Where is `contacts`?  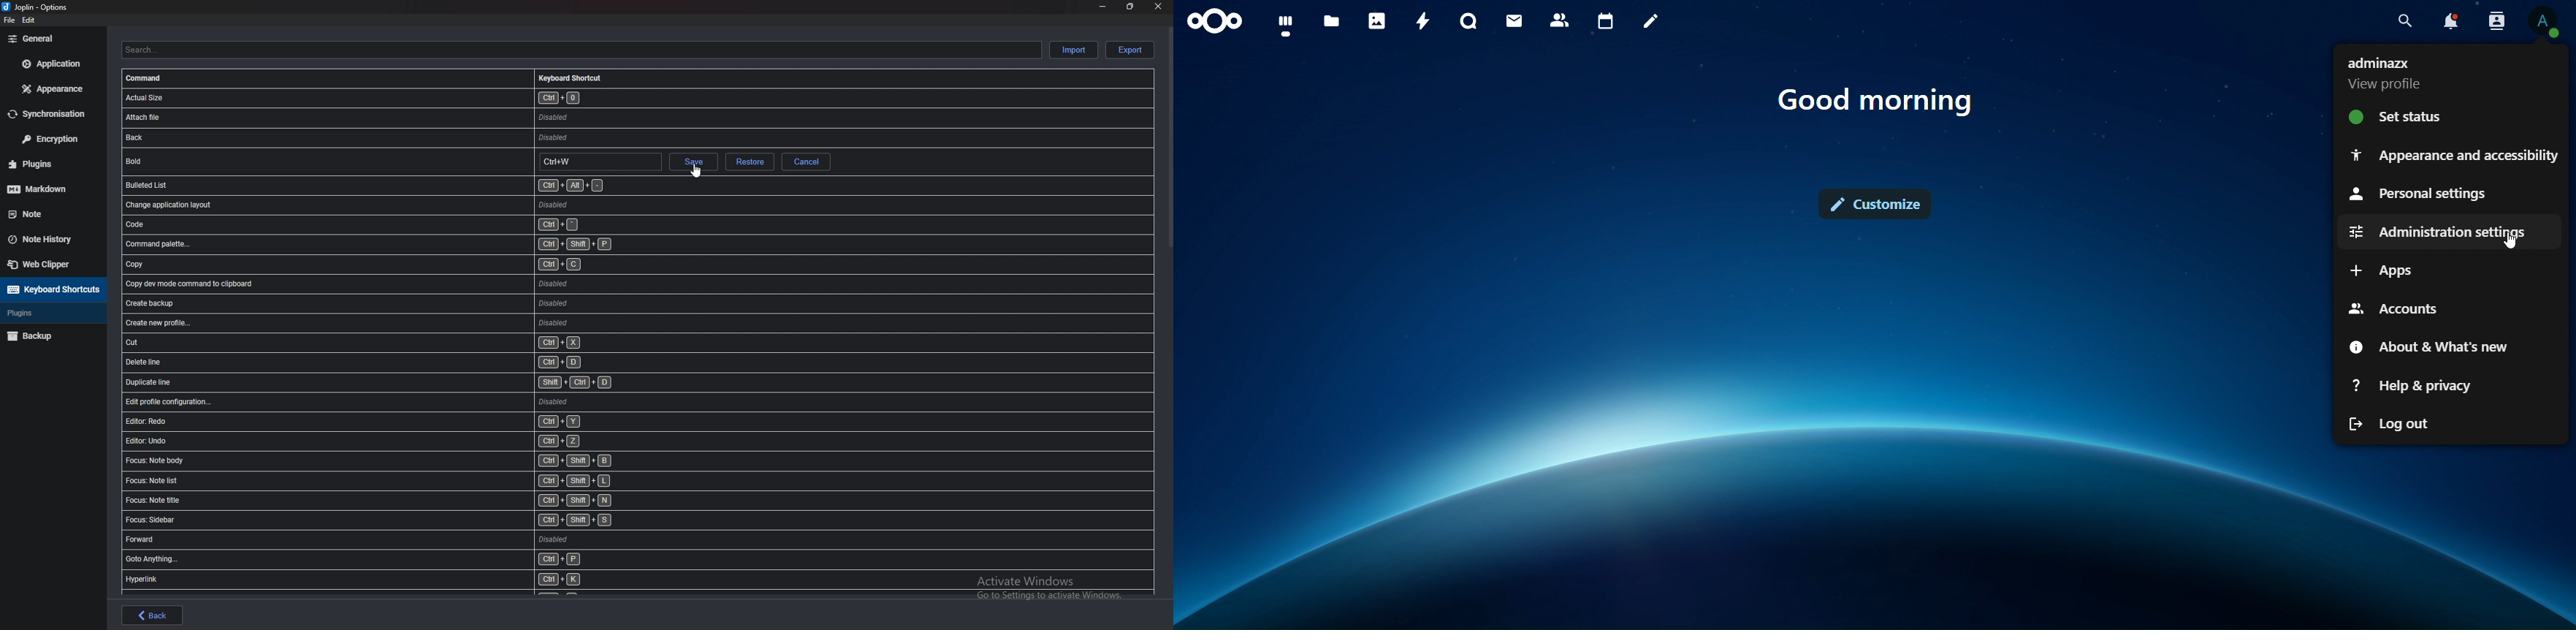 contacts is located at coordinates (1561, 19).